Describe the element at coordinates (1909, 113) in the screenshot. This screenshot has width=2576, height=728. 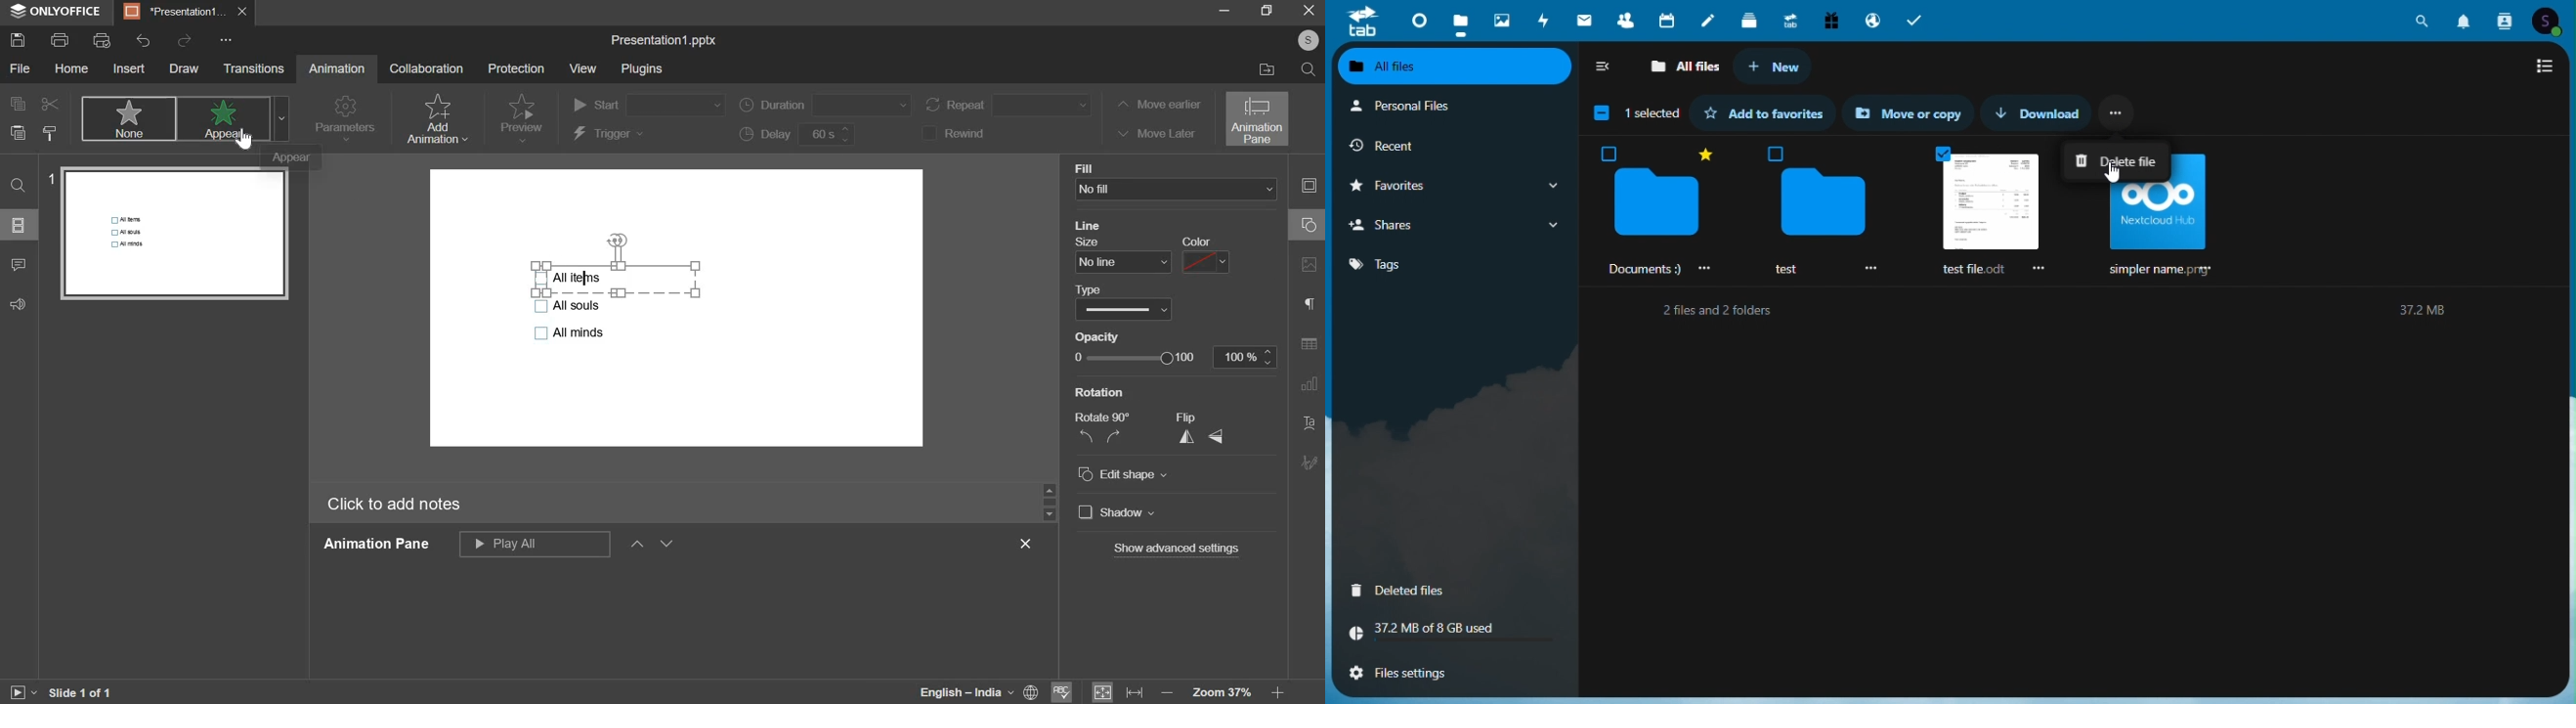
I see `Move or copy` at that location.